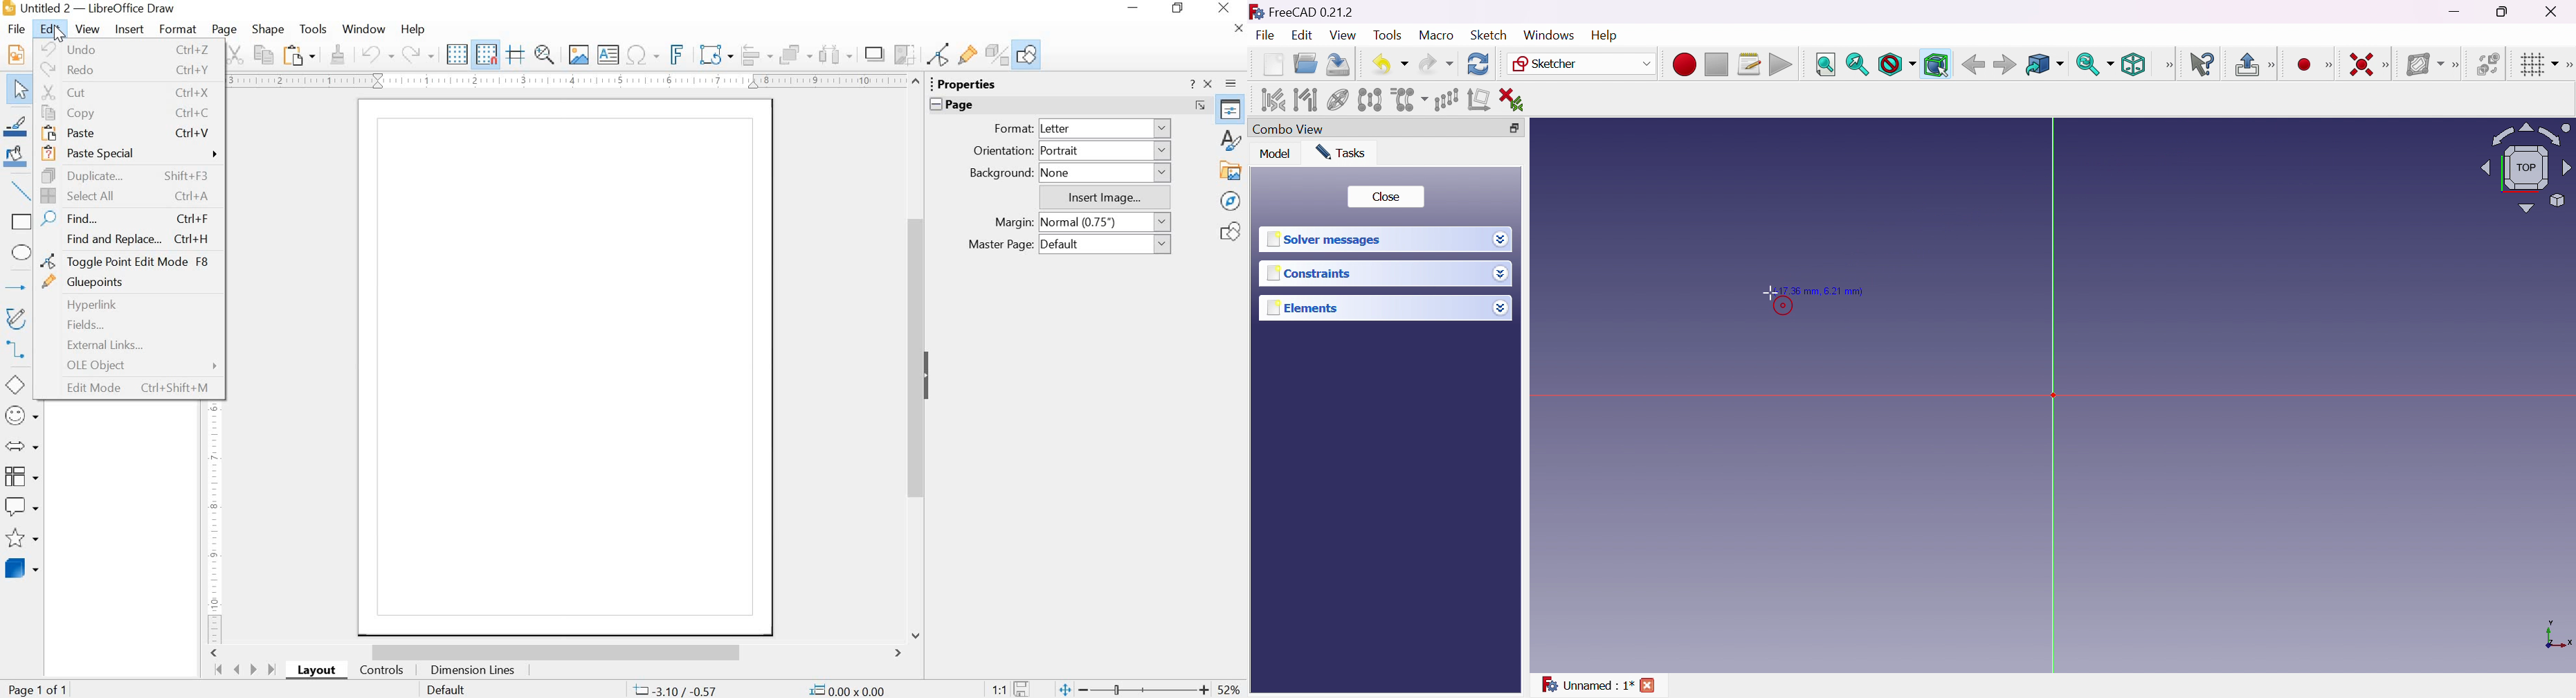 This screenshot has width=2576, height=700. I want to click on Crop Image, so click(904, 53).